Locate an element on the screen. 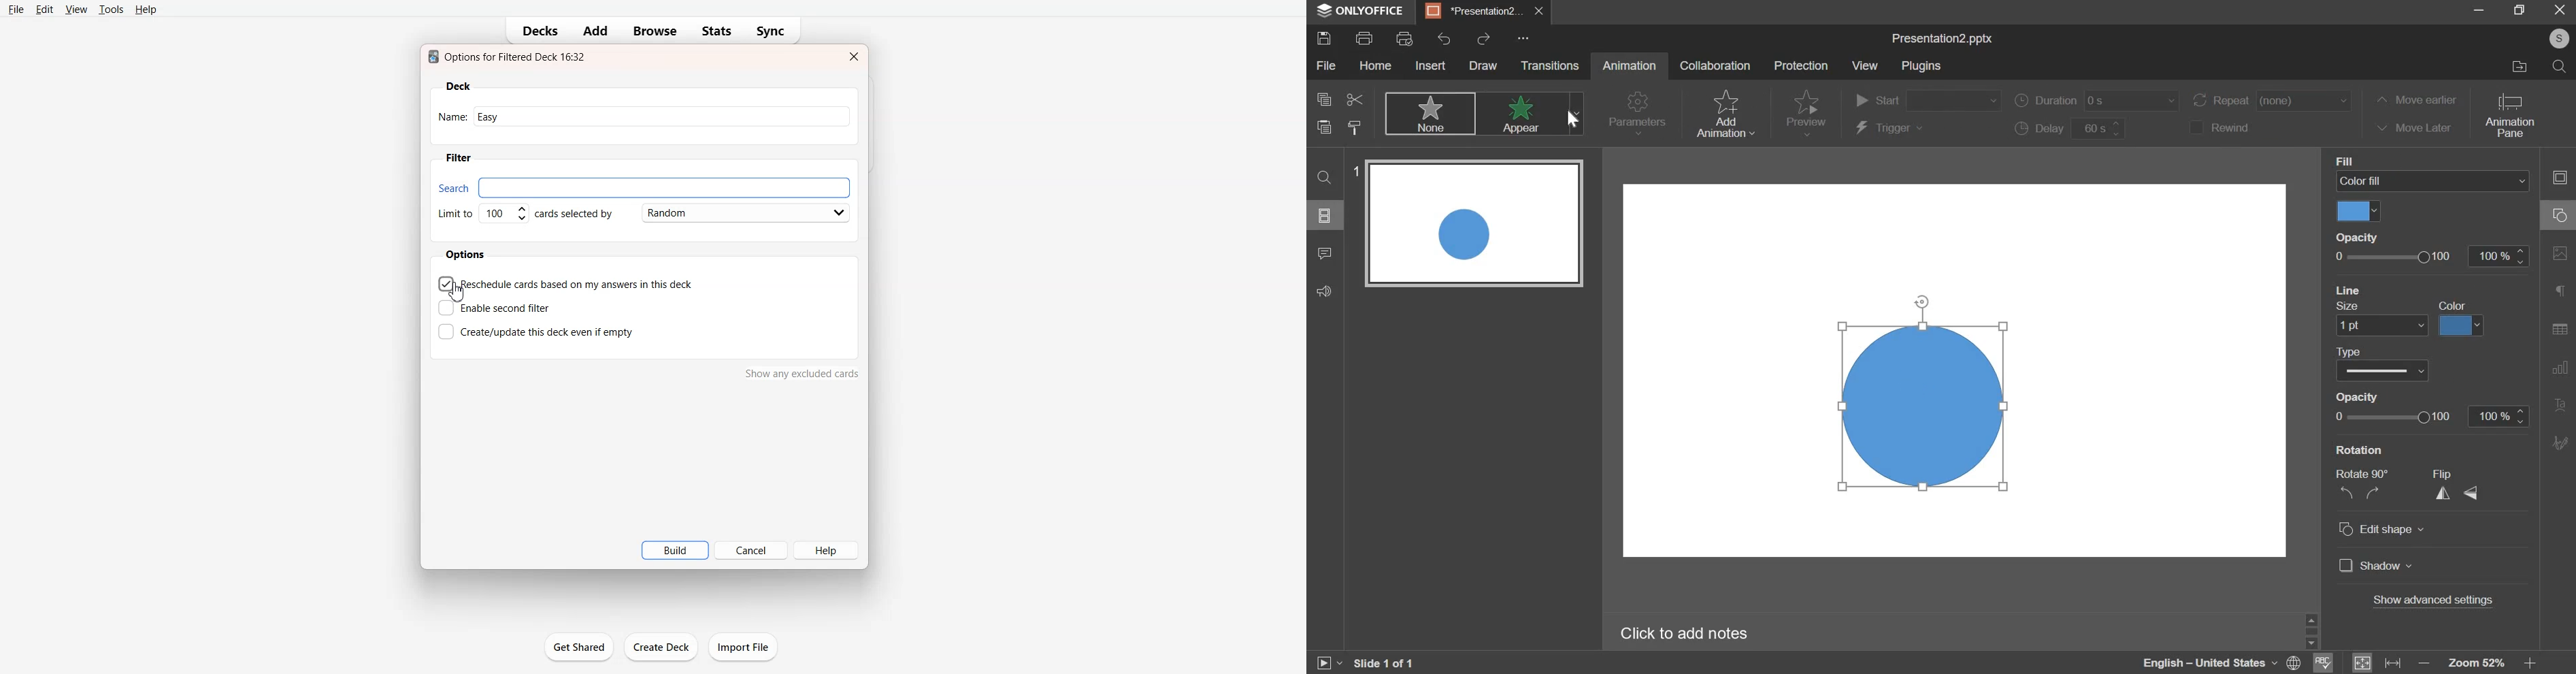  import file is located at coordinates (748, 646).